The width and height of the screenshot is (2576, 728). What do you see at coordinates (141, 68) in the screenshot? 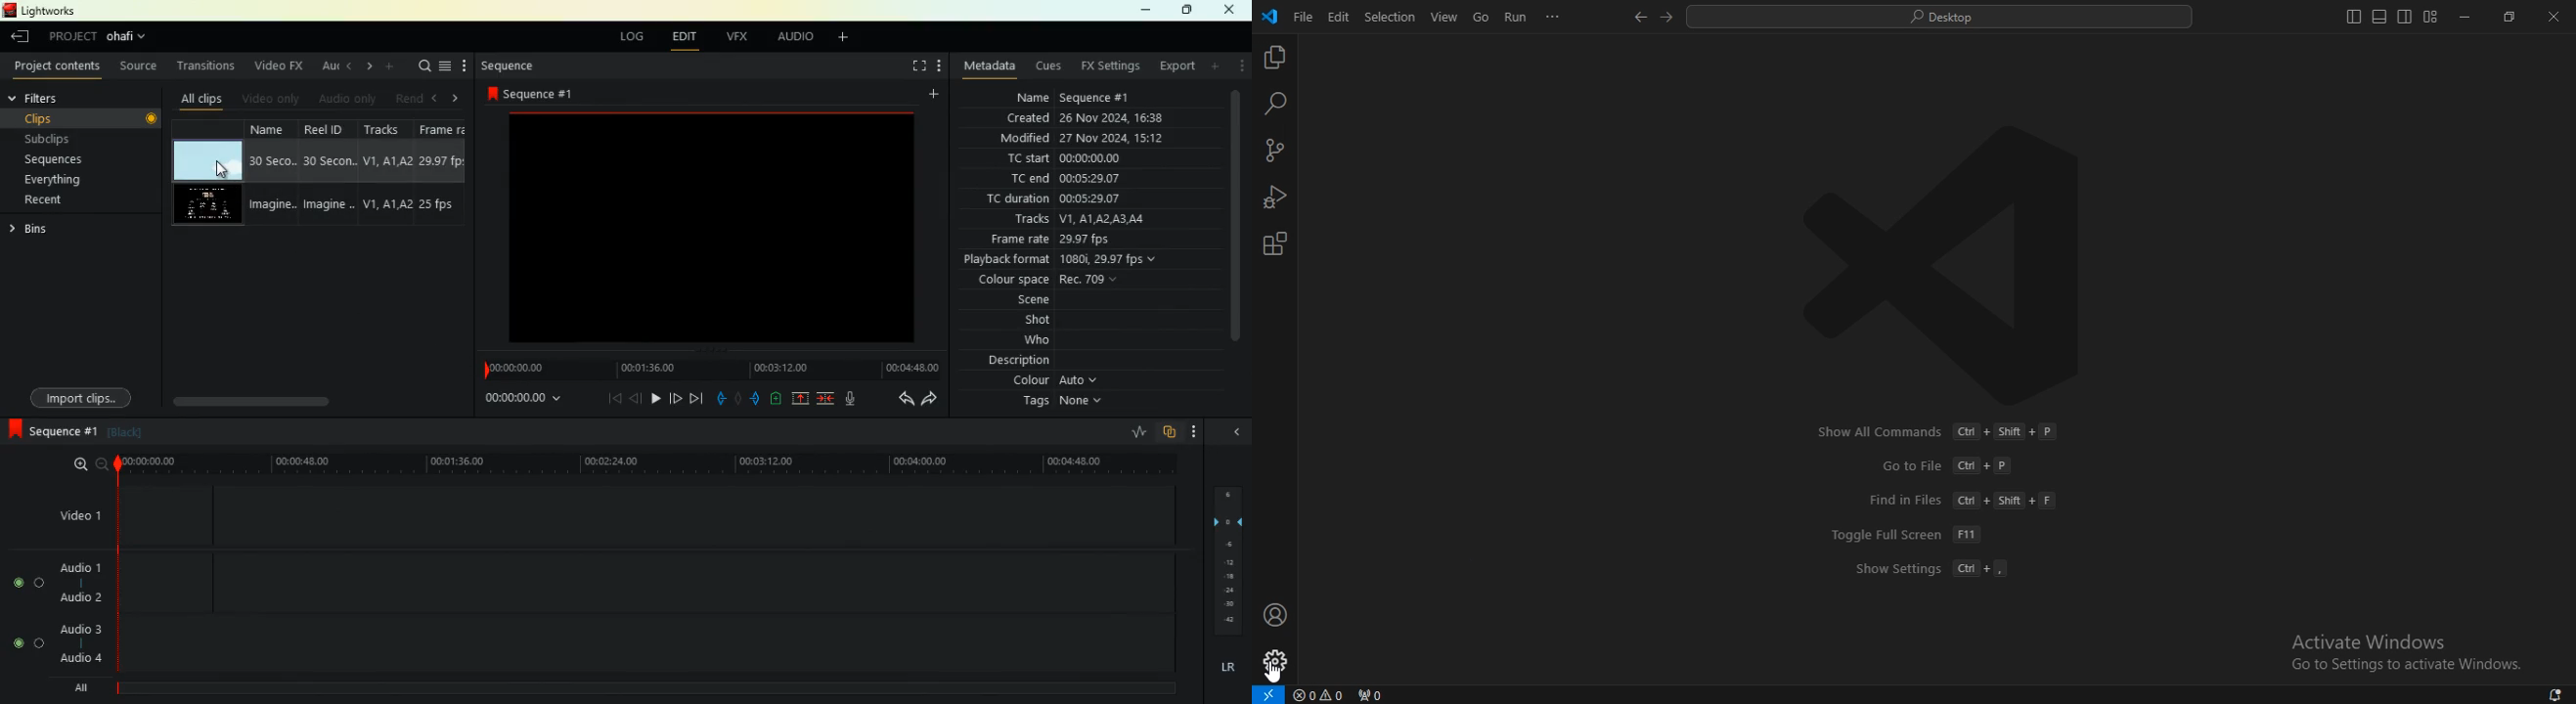
I see `source` at bounding box center [141, 68].